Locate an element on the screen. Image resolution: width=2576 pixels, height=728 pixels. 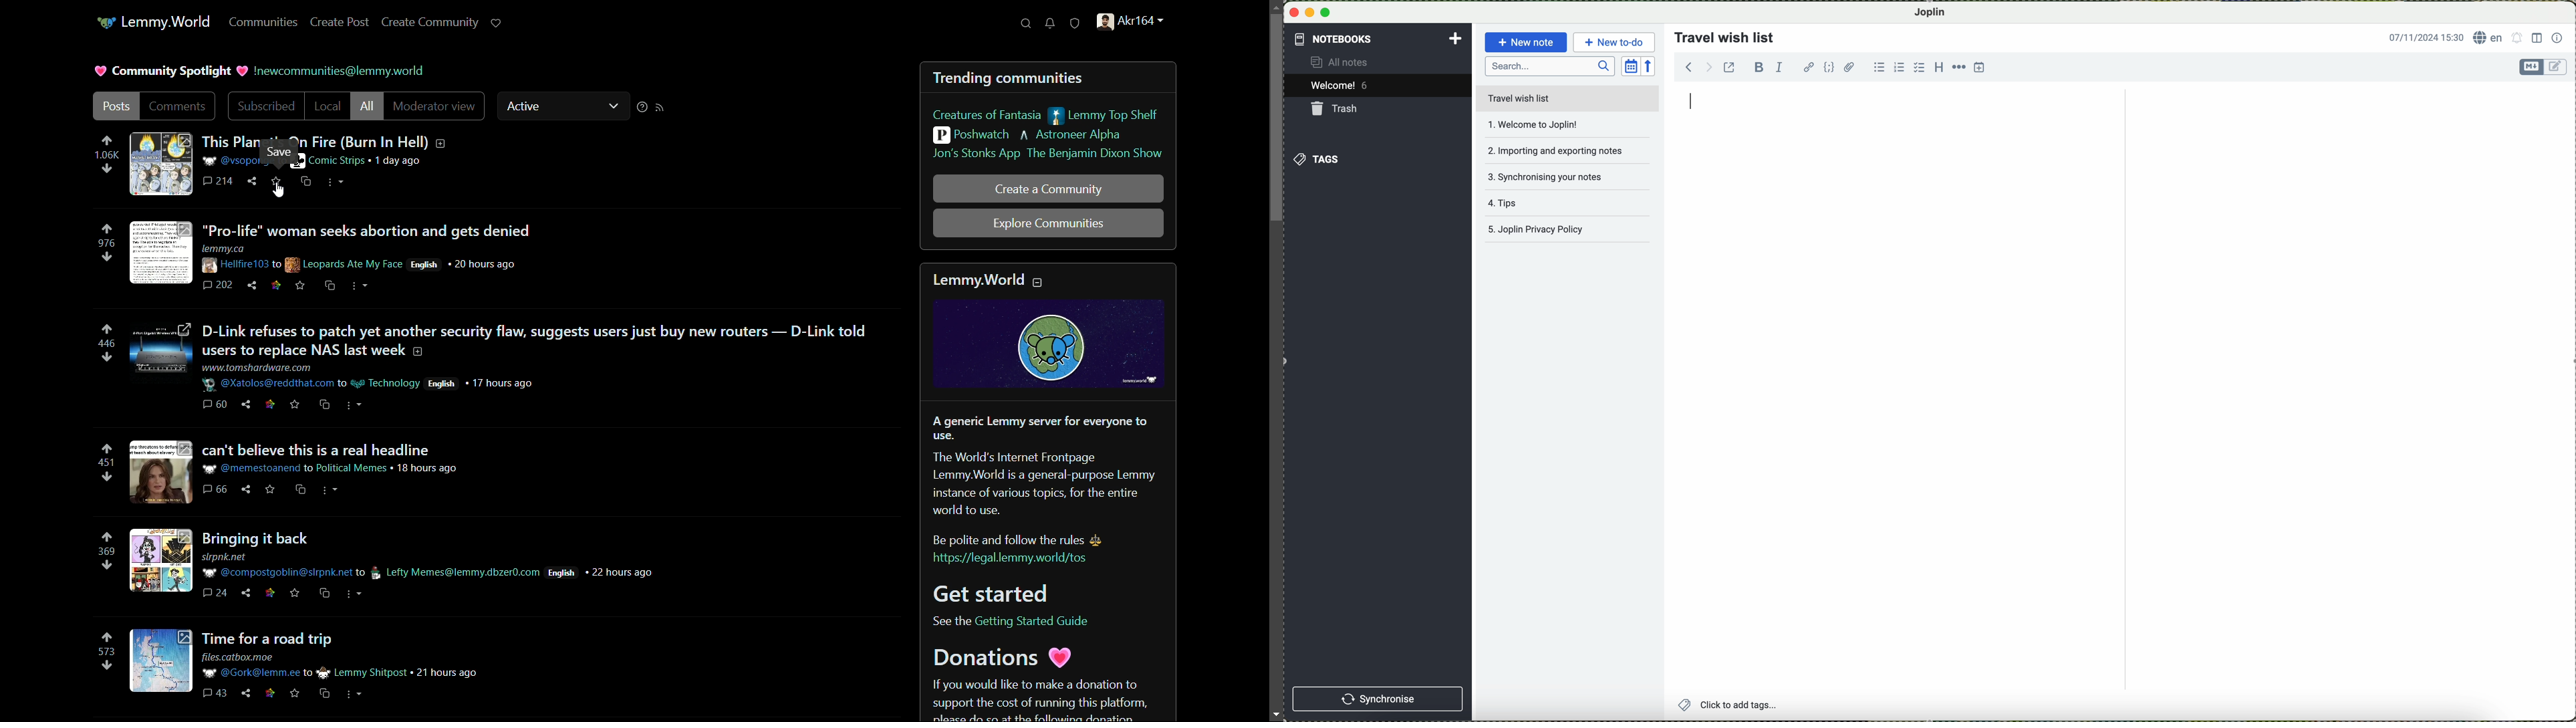
welcome 5 is located at coordinates (1342, 87).